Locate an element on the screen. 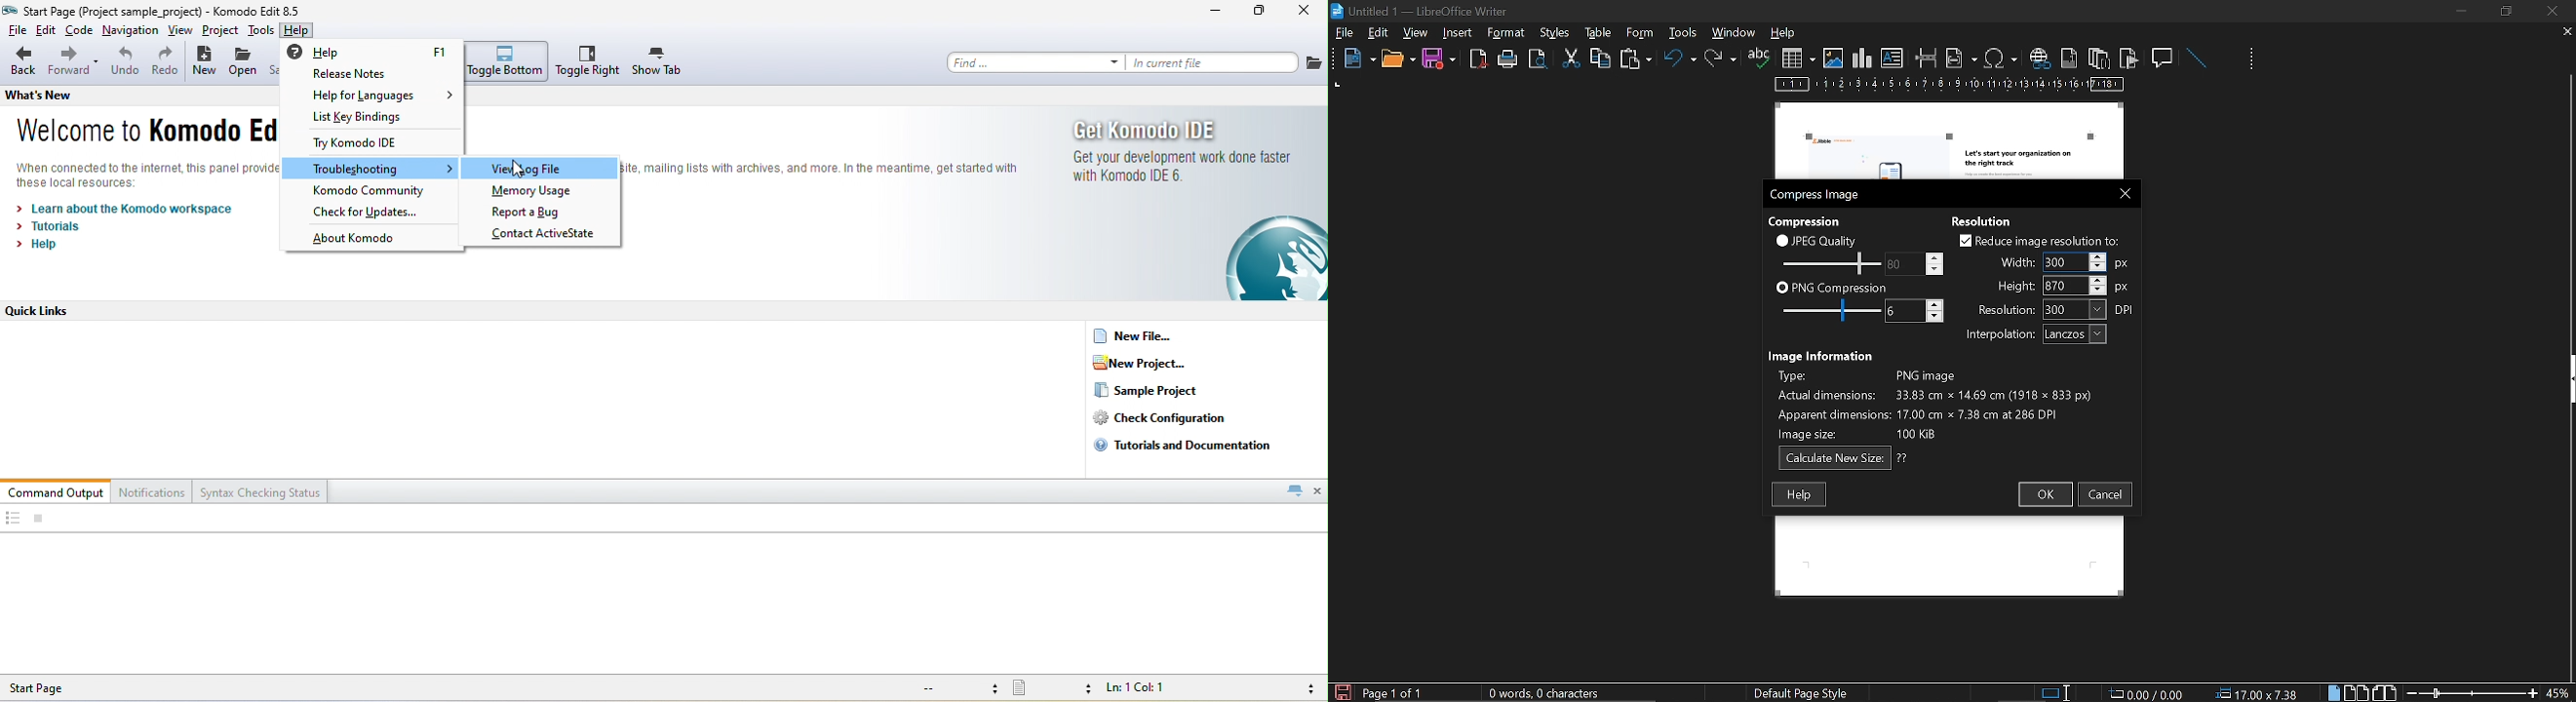 The height and width of the screenshot is (728, 2576). height is located at coordinates (2063, 285).